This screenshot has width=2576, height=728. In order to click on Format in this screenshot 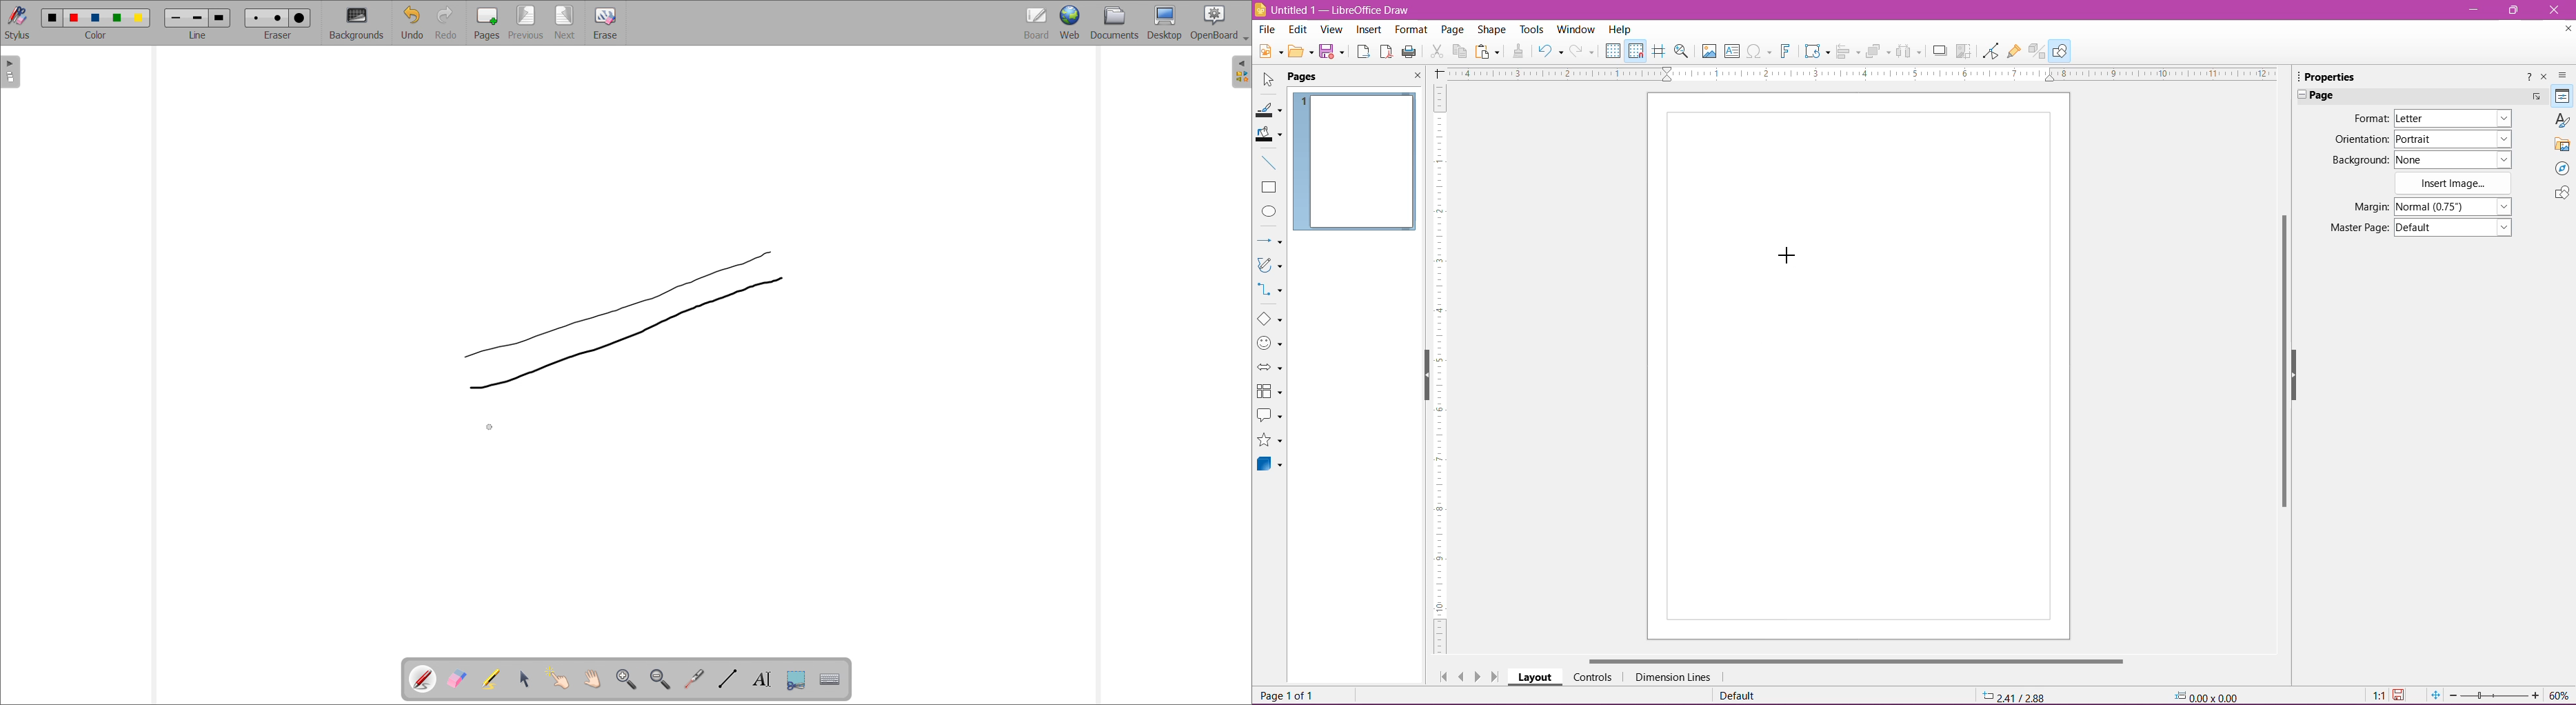, I will do `click(1410, 30)`.